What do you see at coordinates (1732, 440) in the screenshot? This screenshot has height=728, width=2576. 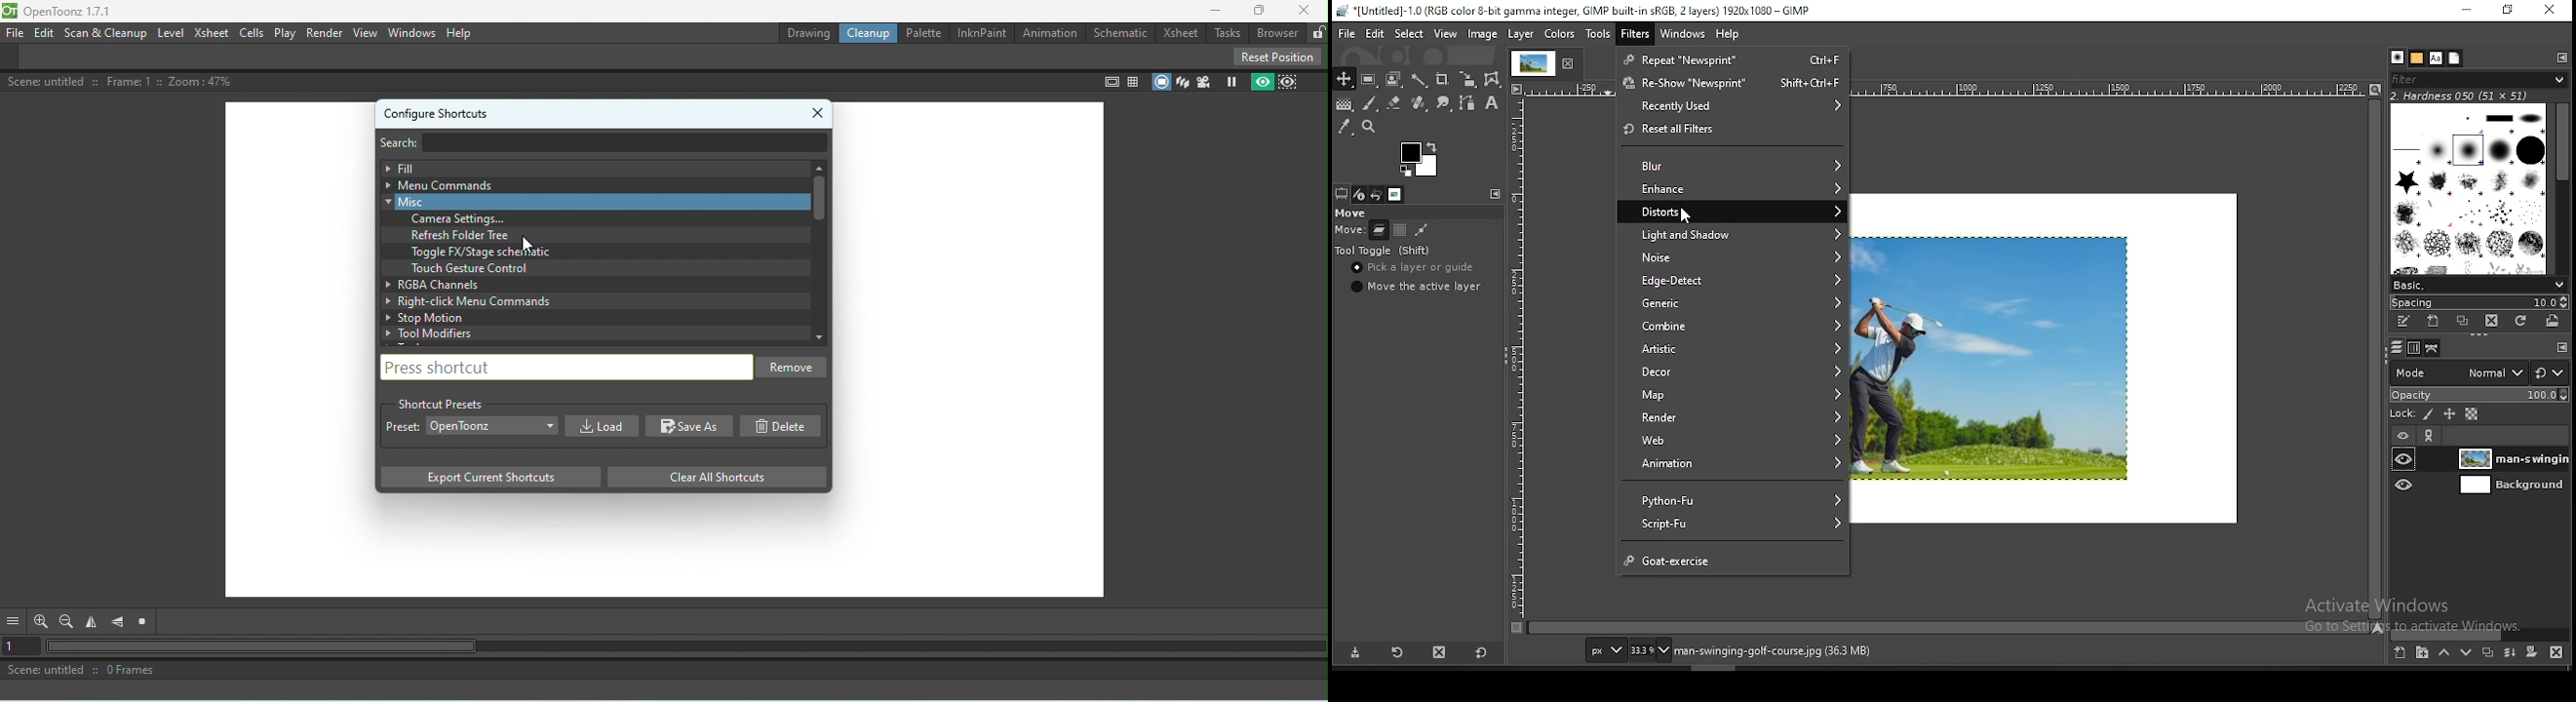 I see `web` at bounding box center [1732, 440].